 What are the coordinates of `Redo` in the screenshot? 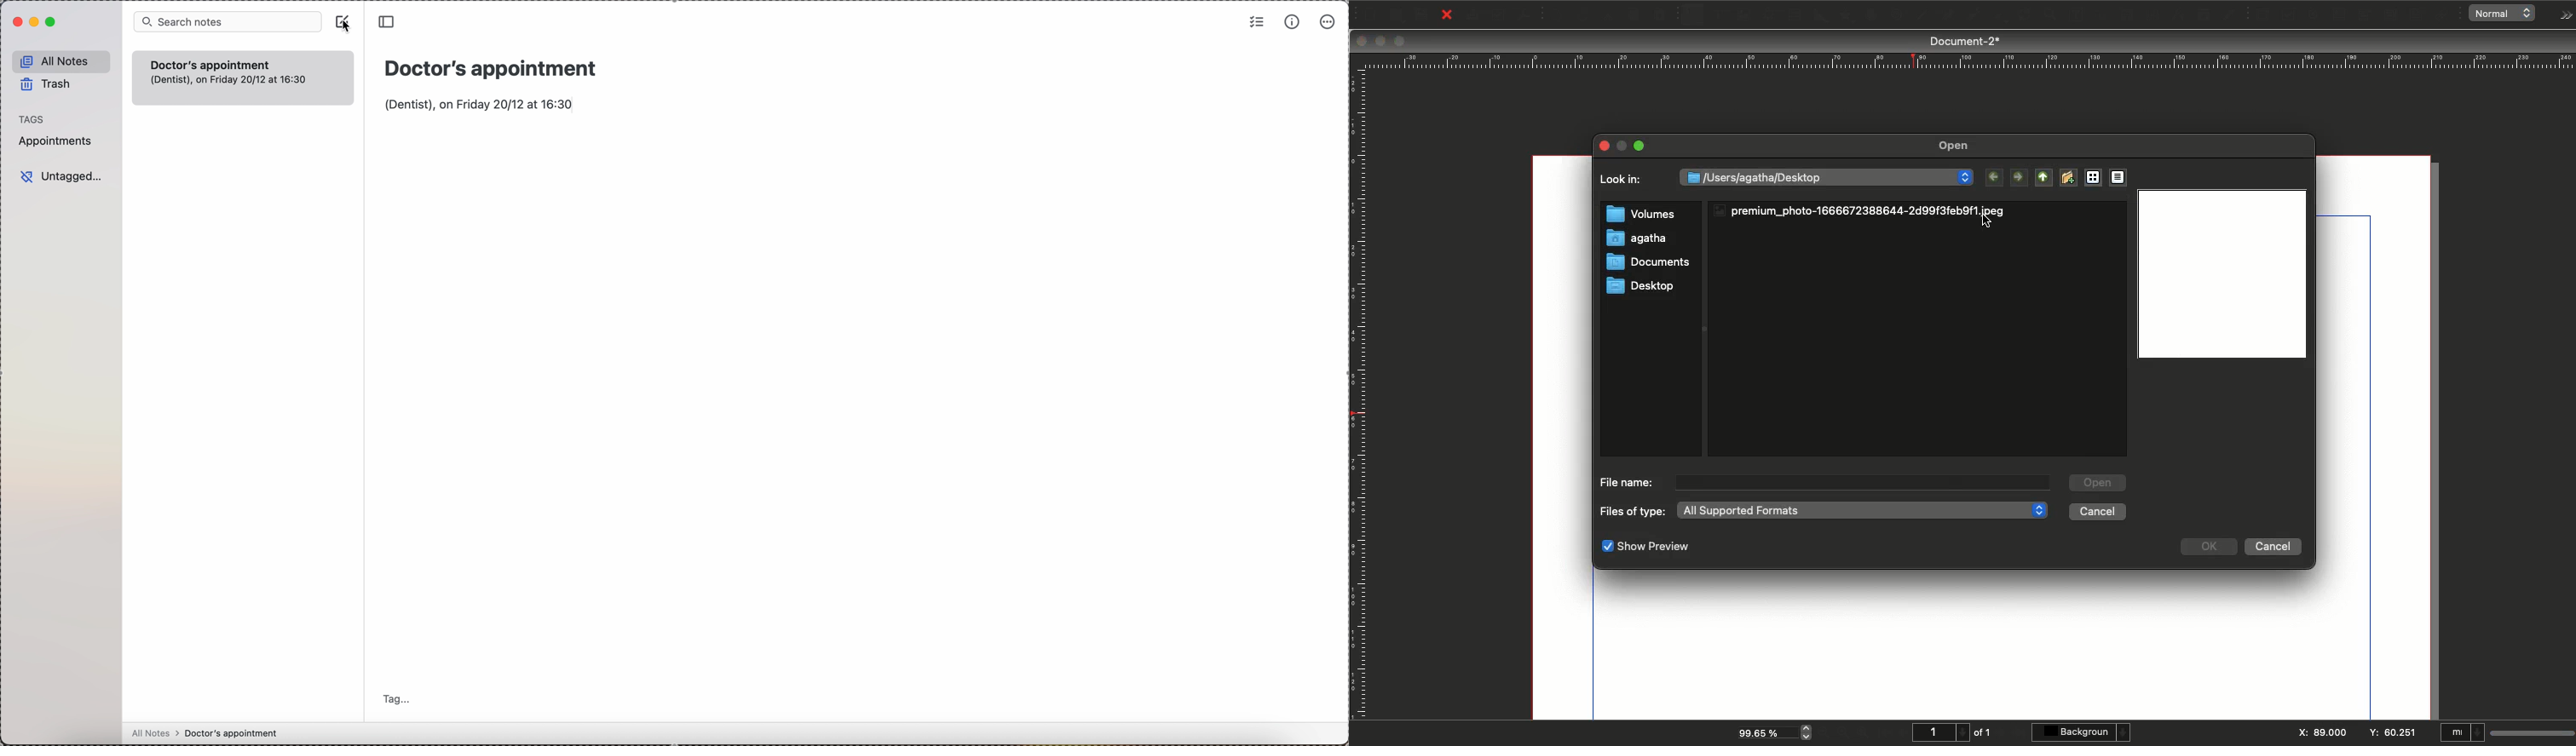 It's located at (1583, 16).